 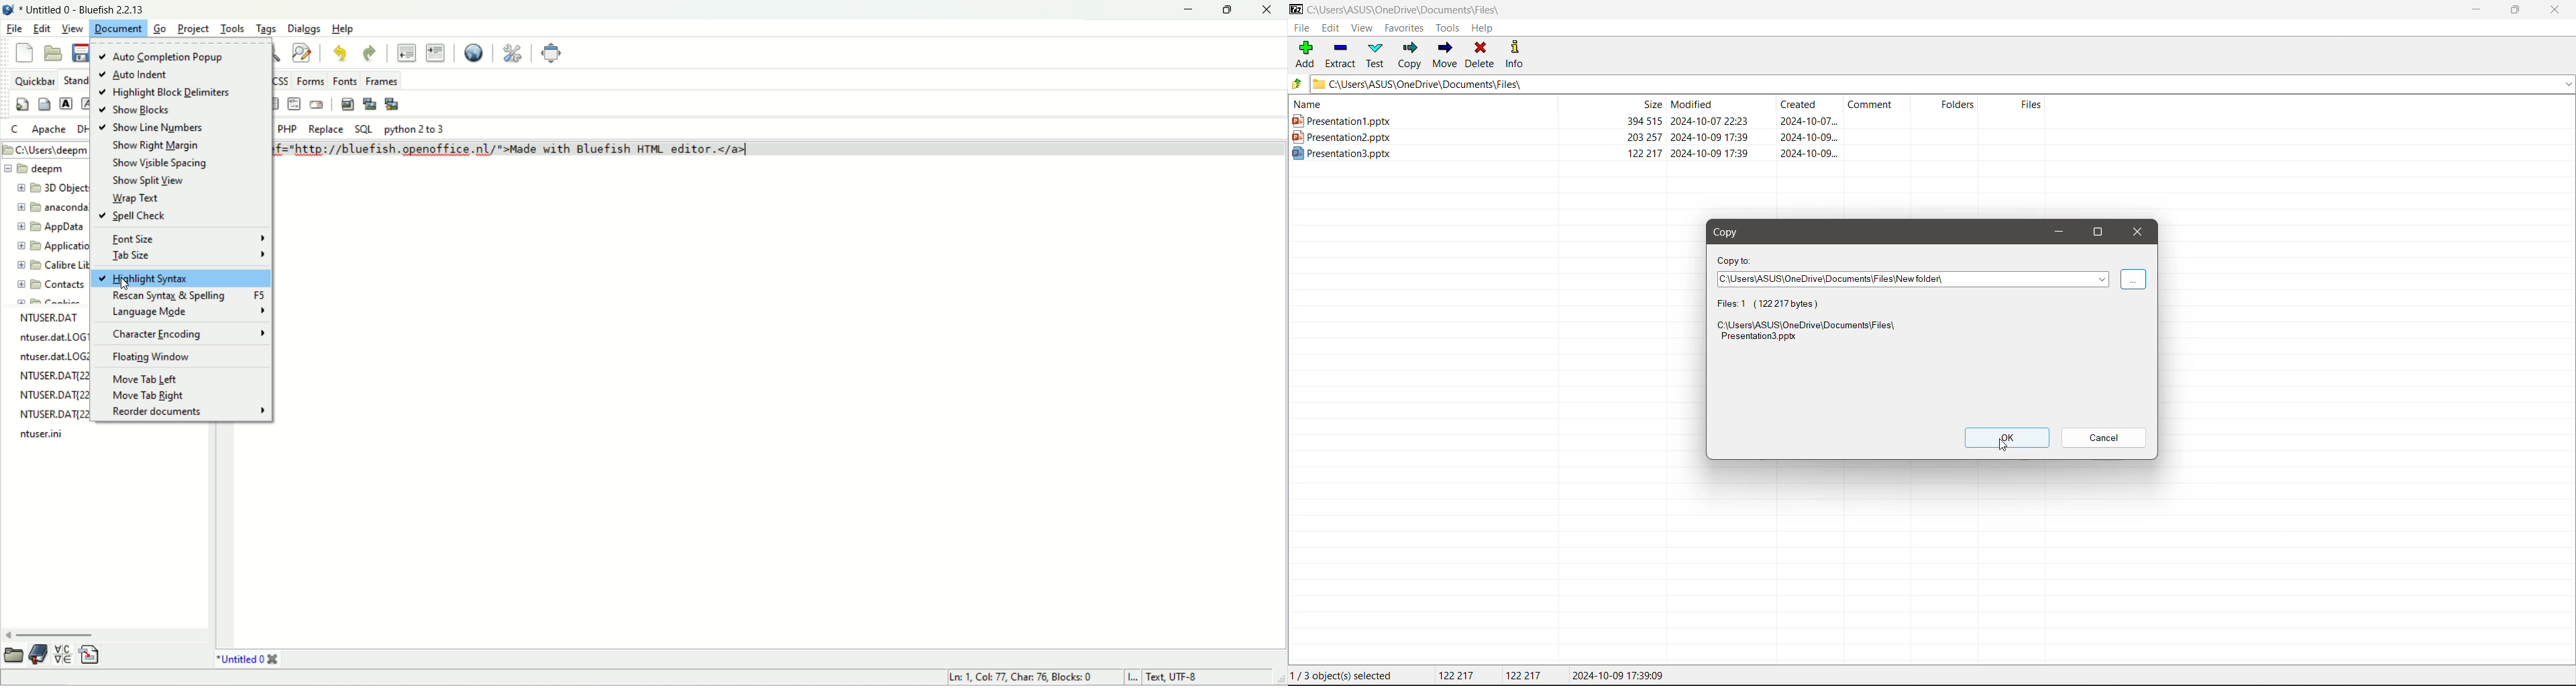 What do you see at coordinates (362, 127) in the screenshot?
I see `SQL` at bounding box center [362, 127].